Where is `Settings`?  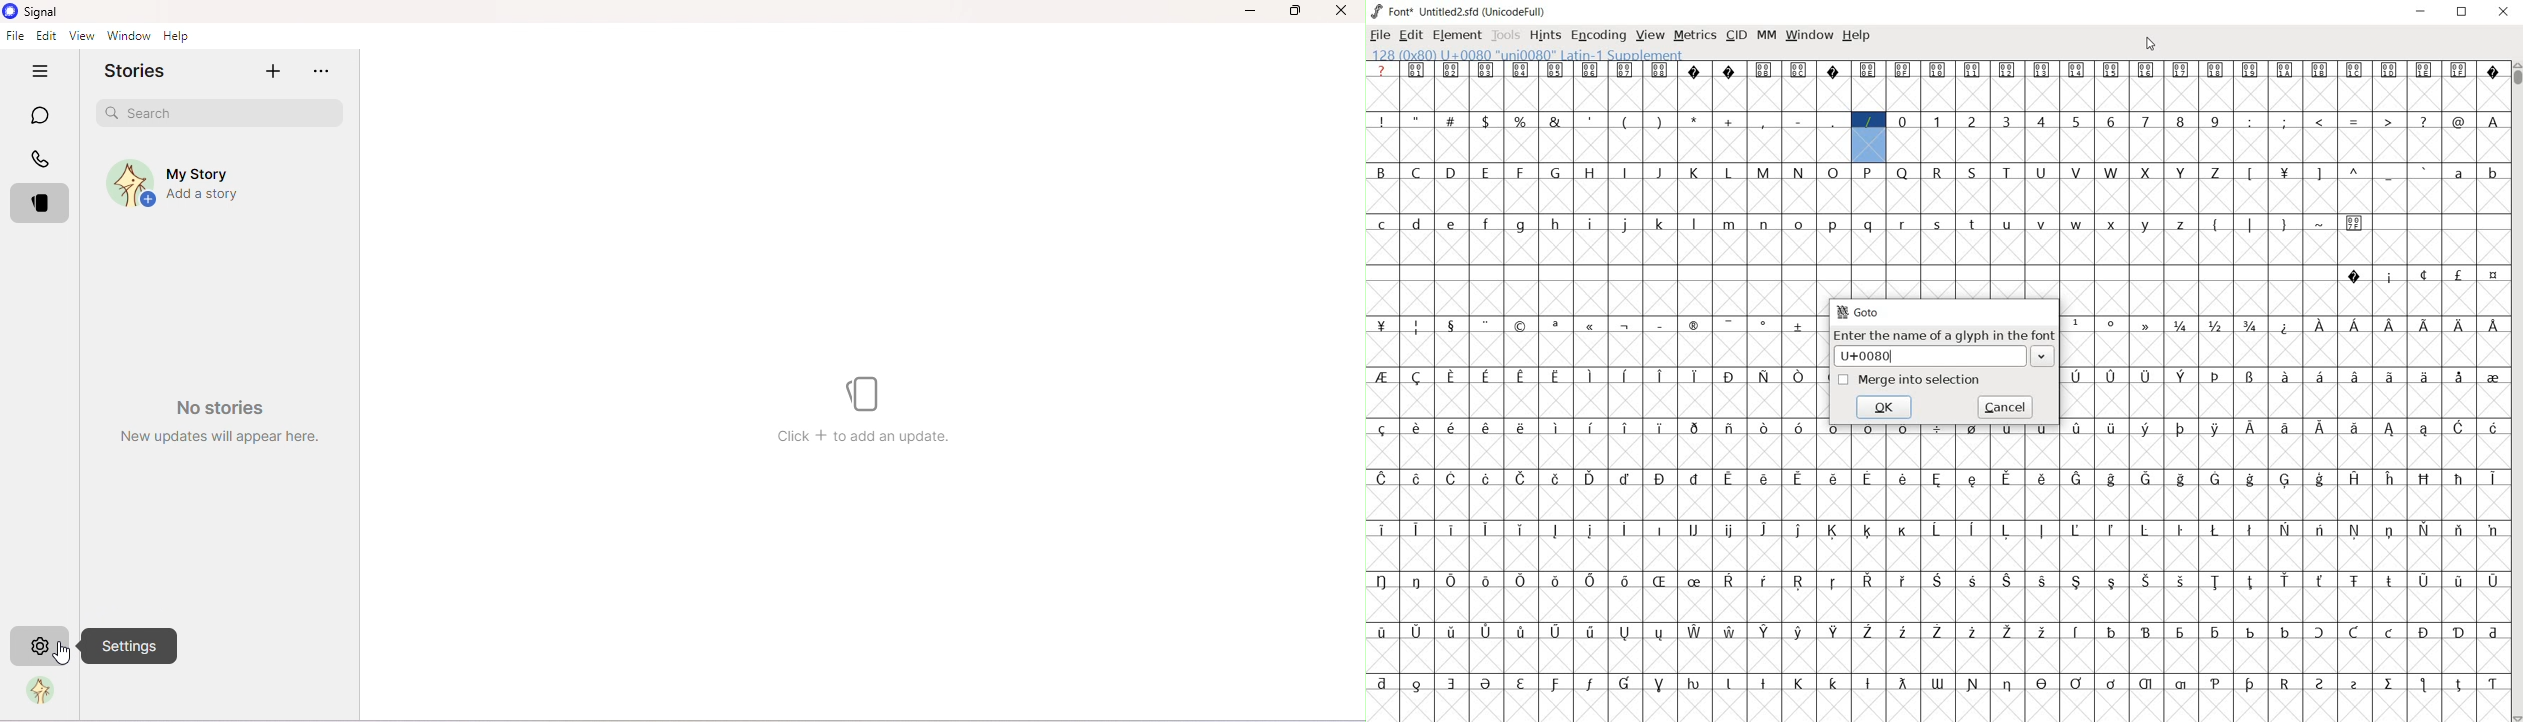 Settings is located at coordinates (130, 647).